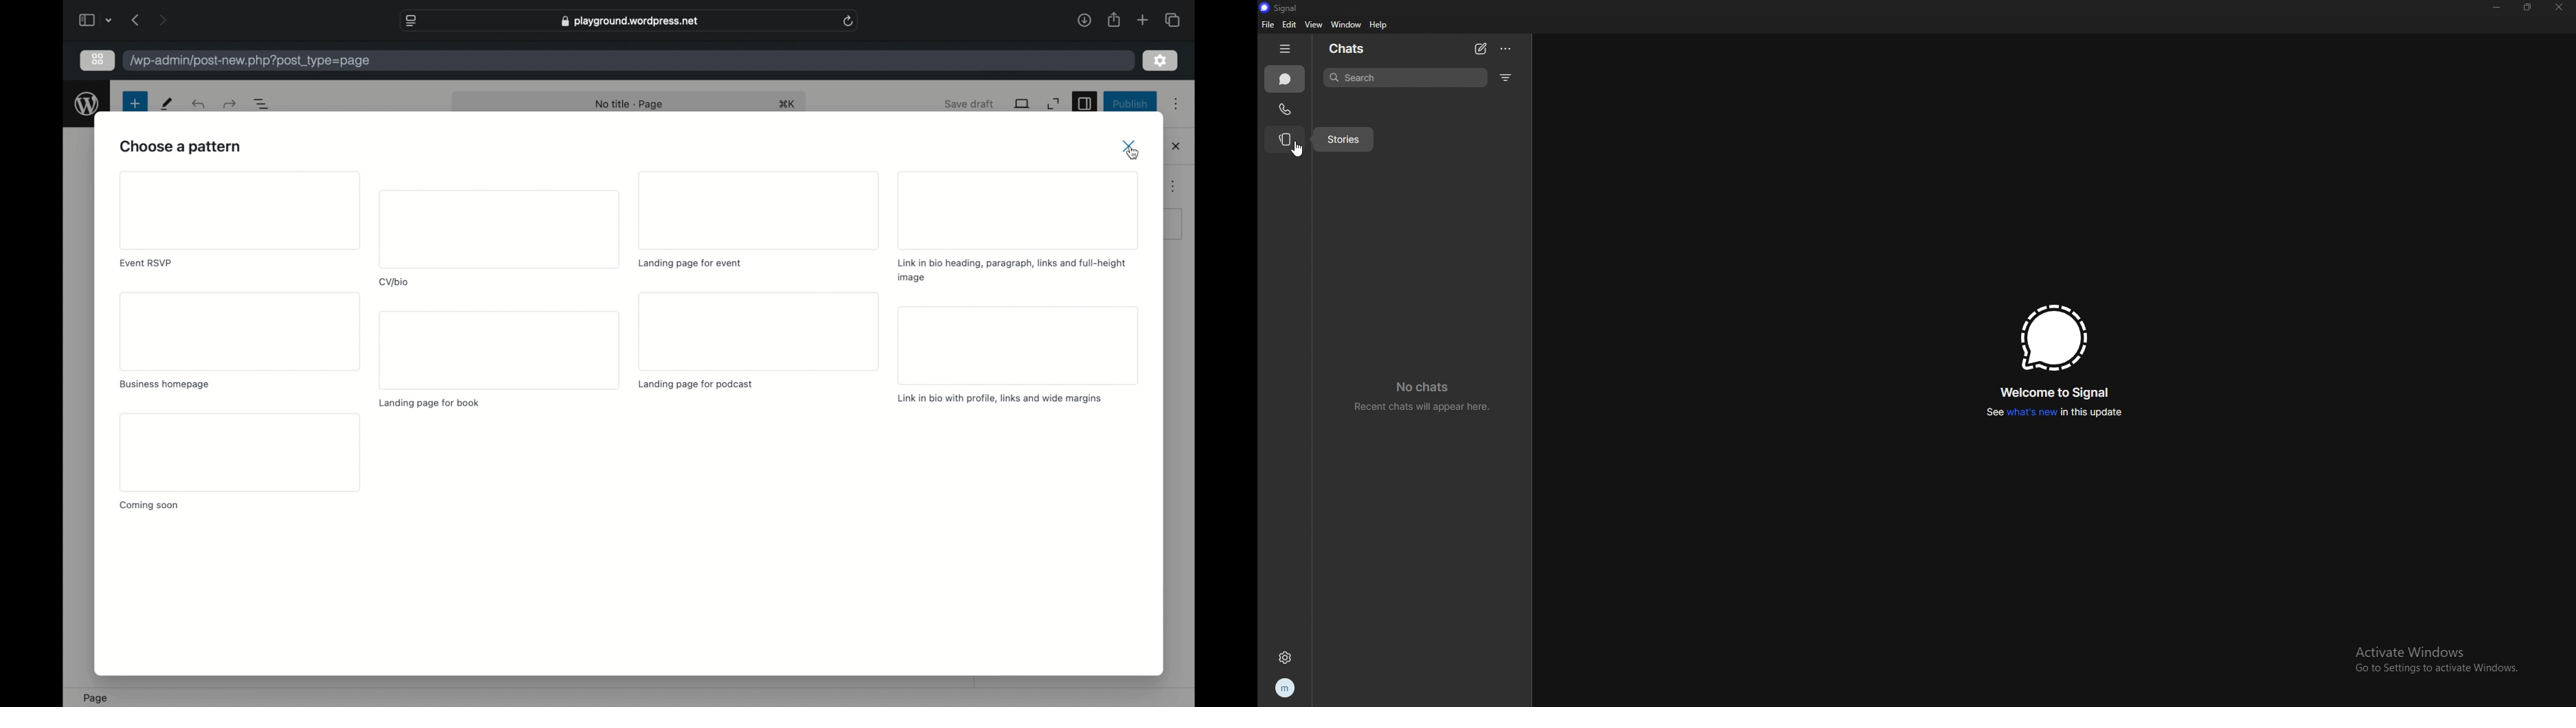  Describe the element at coordinates (698, 386) in the screenshot. I see `landing page for podcast` at that location.